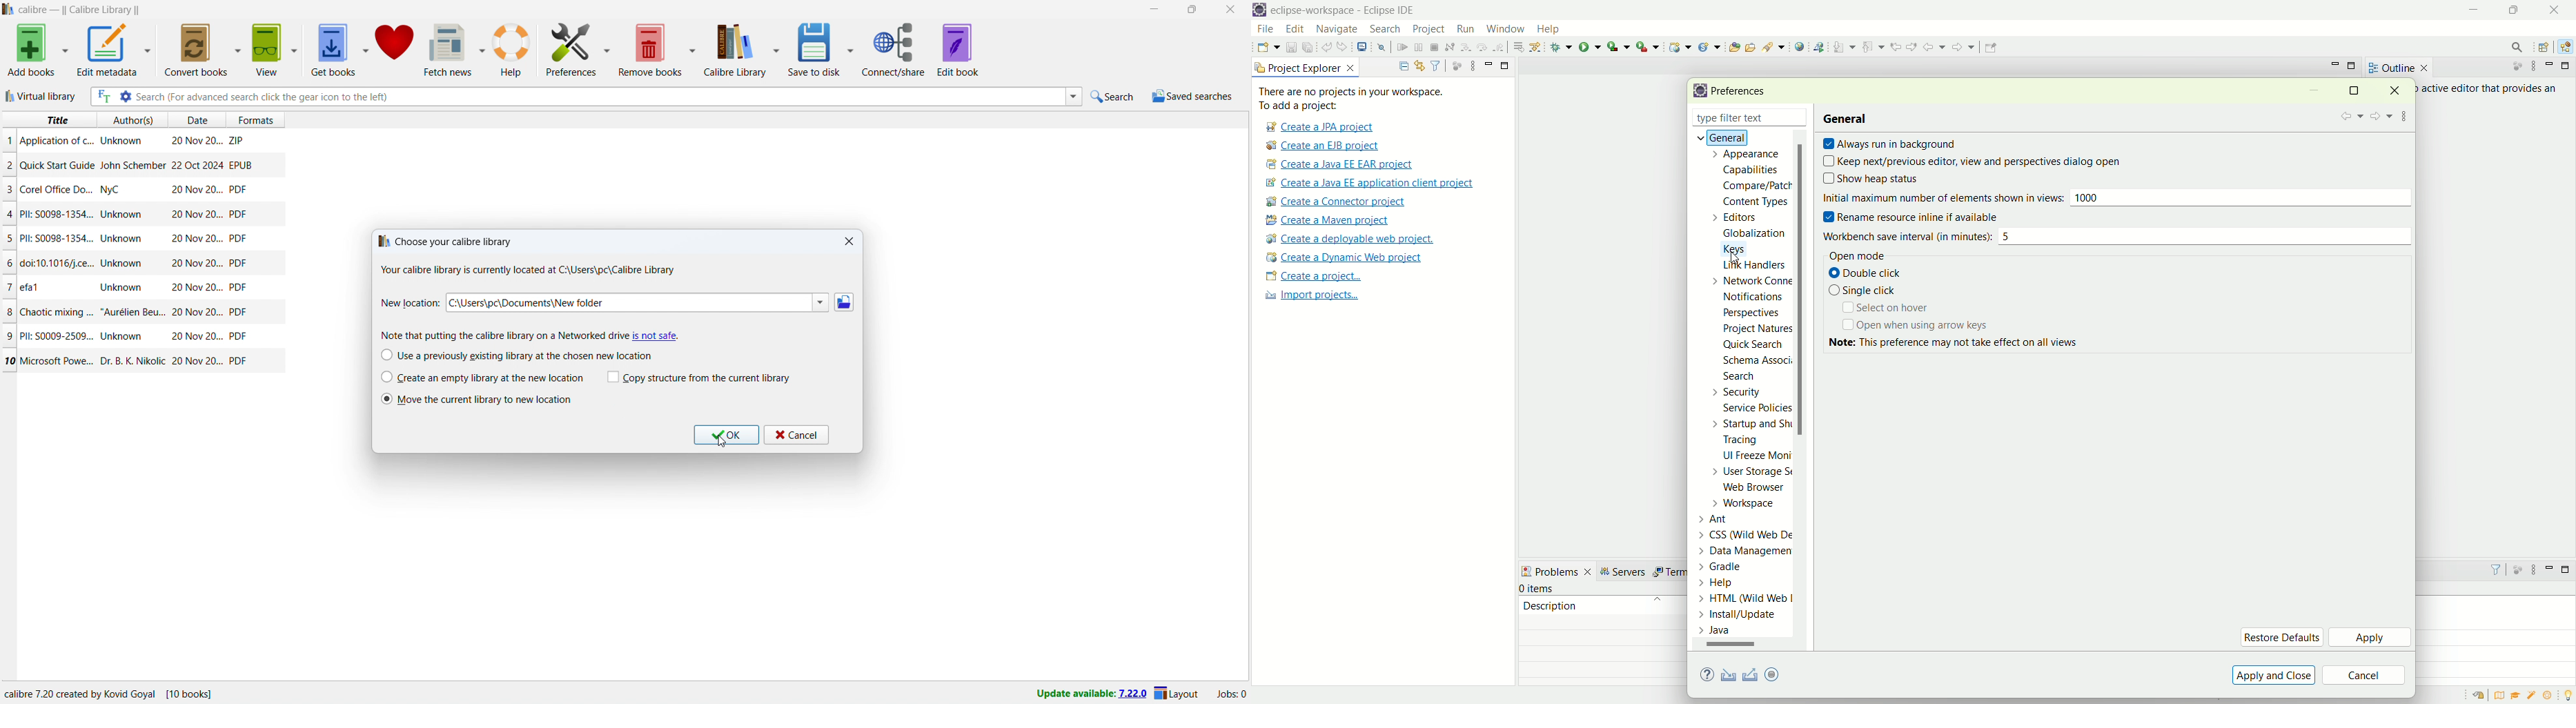  Describe the element at coordinates (1862, 290) in the screenshot. I see `single click` at that location.